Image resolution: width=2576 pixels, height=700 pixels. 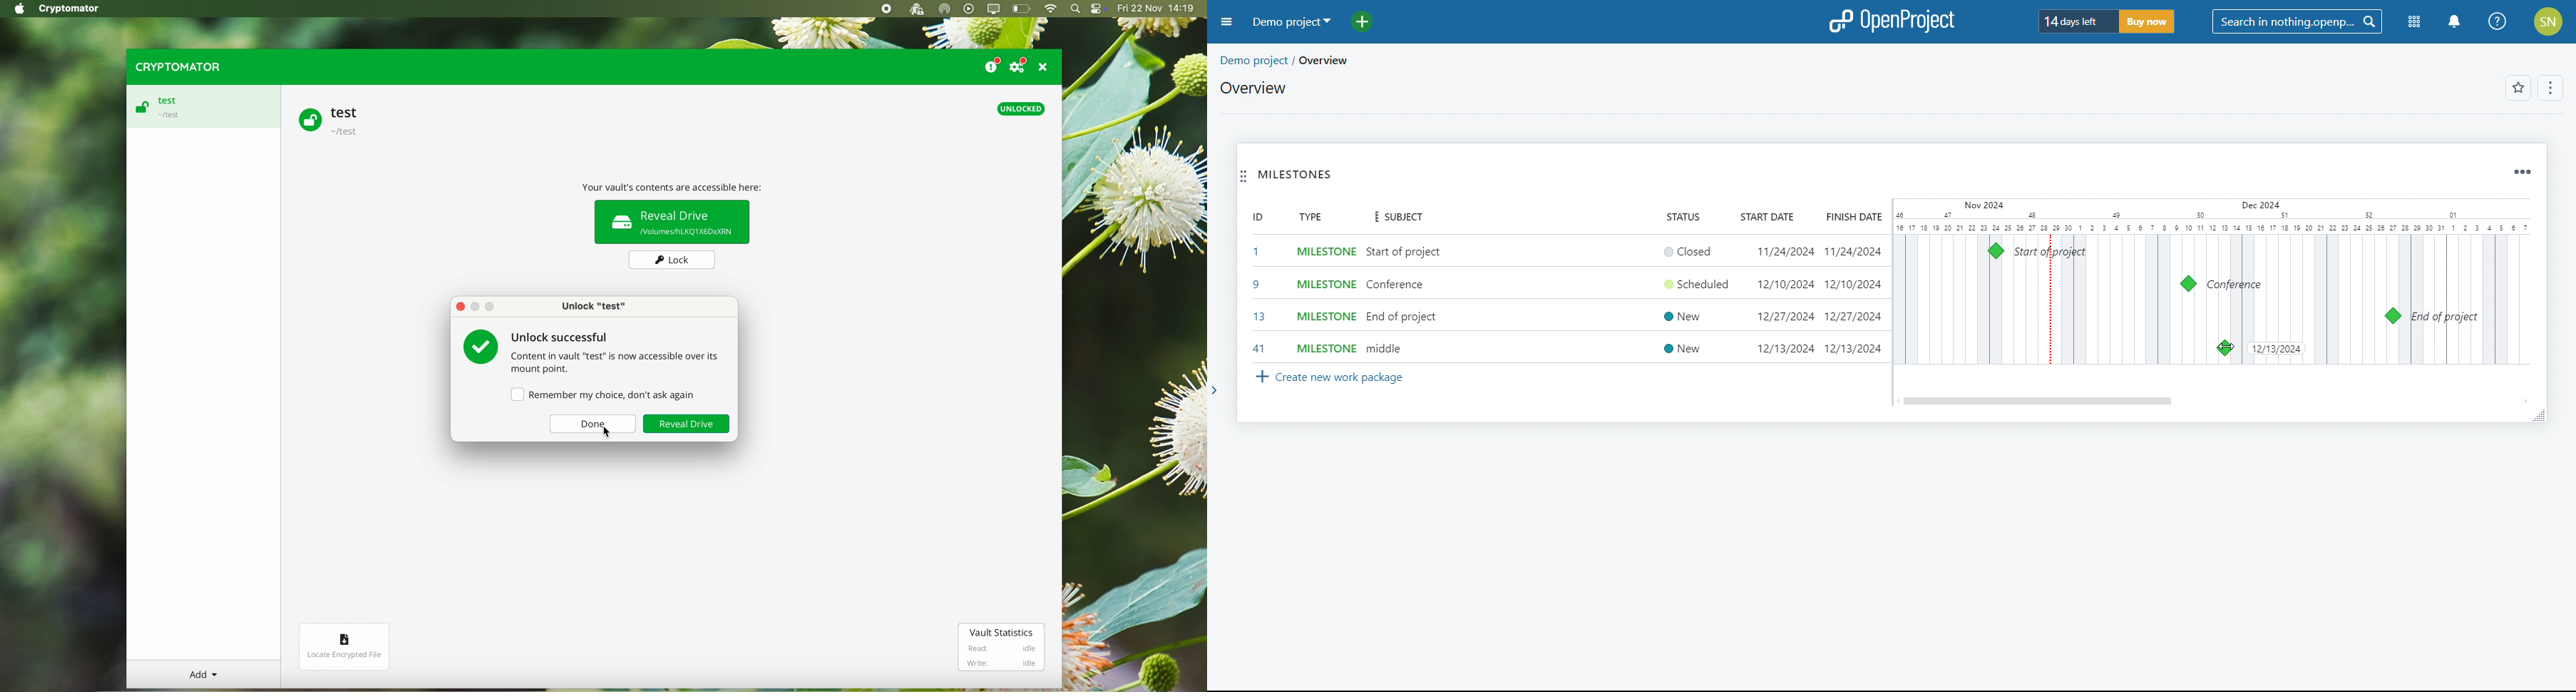 I want to click on tick green, so click(x=482, y=346).